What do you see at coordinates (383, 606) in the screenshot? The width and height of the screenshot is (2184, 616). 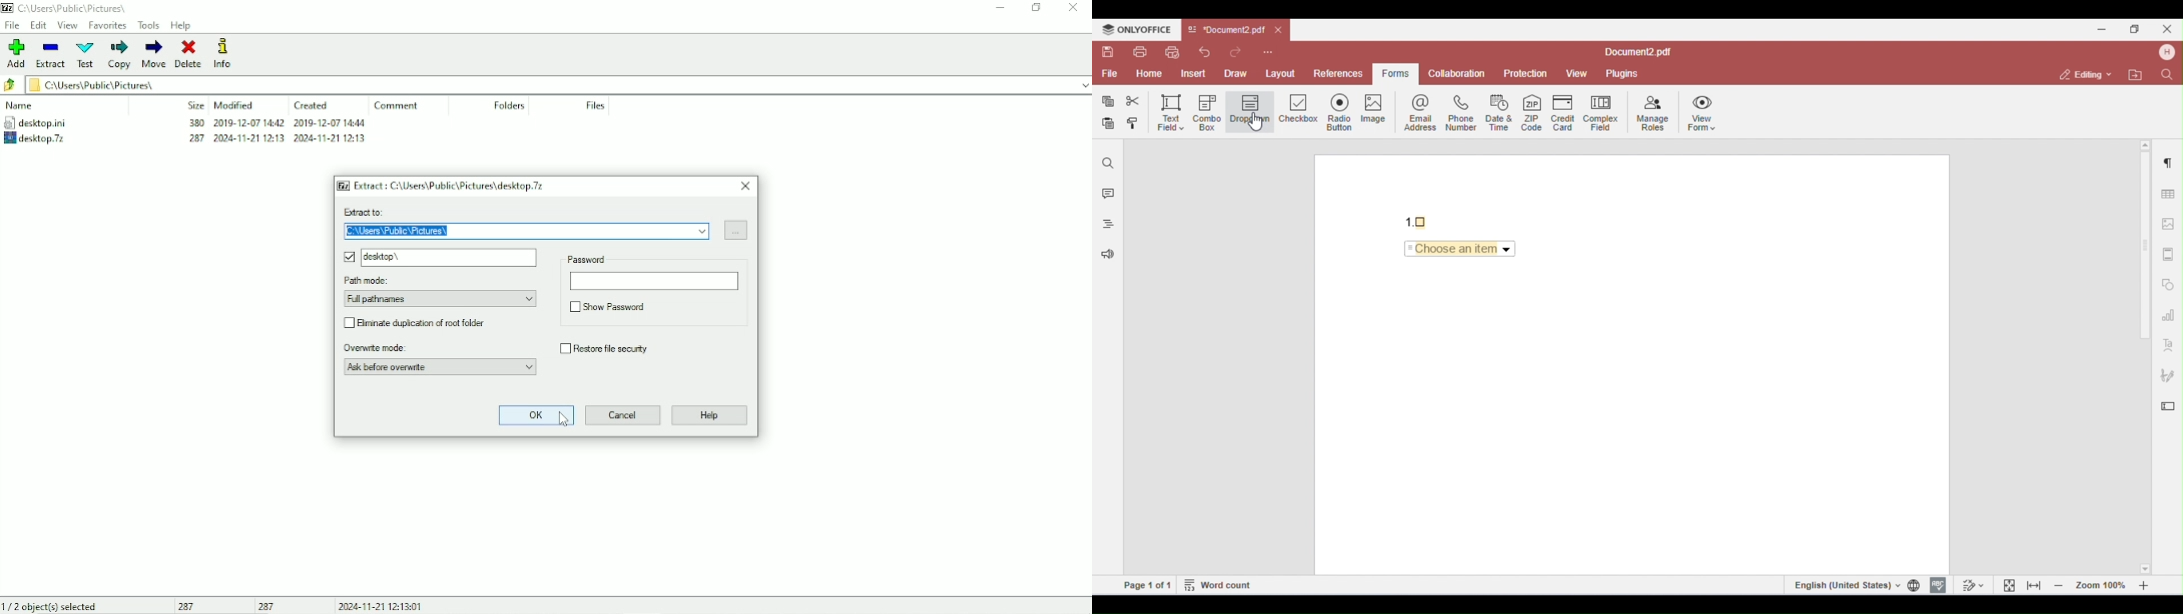 I see `Date and Time` at bounding box center [383, 606].